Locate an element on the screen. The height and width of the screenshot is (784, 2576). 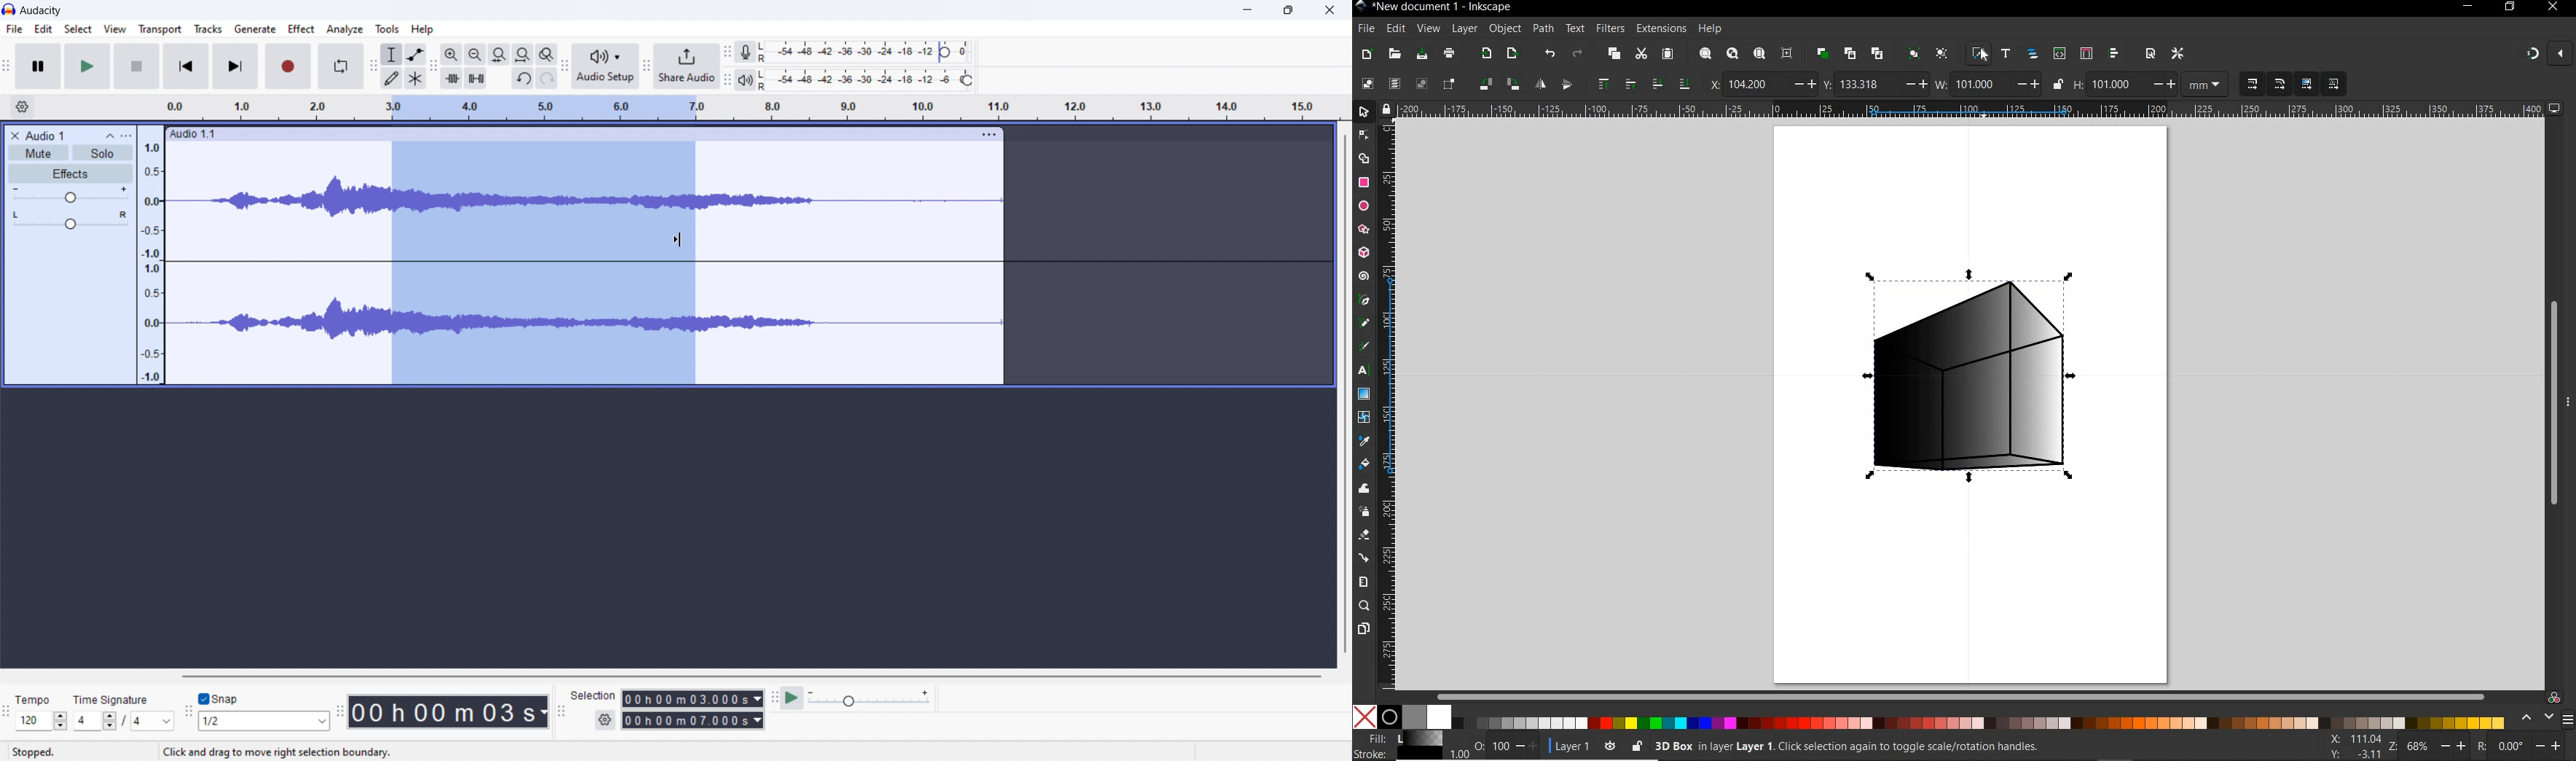
SHAPE BUILDER TOOL is located at coordinates (1364, 158).